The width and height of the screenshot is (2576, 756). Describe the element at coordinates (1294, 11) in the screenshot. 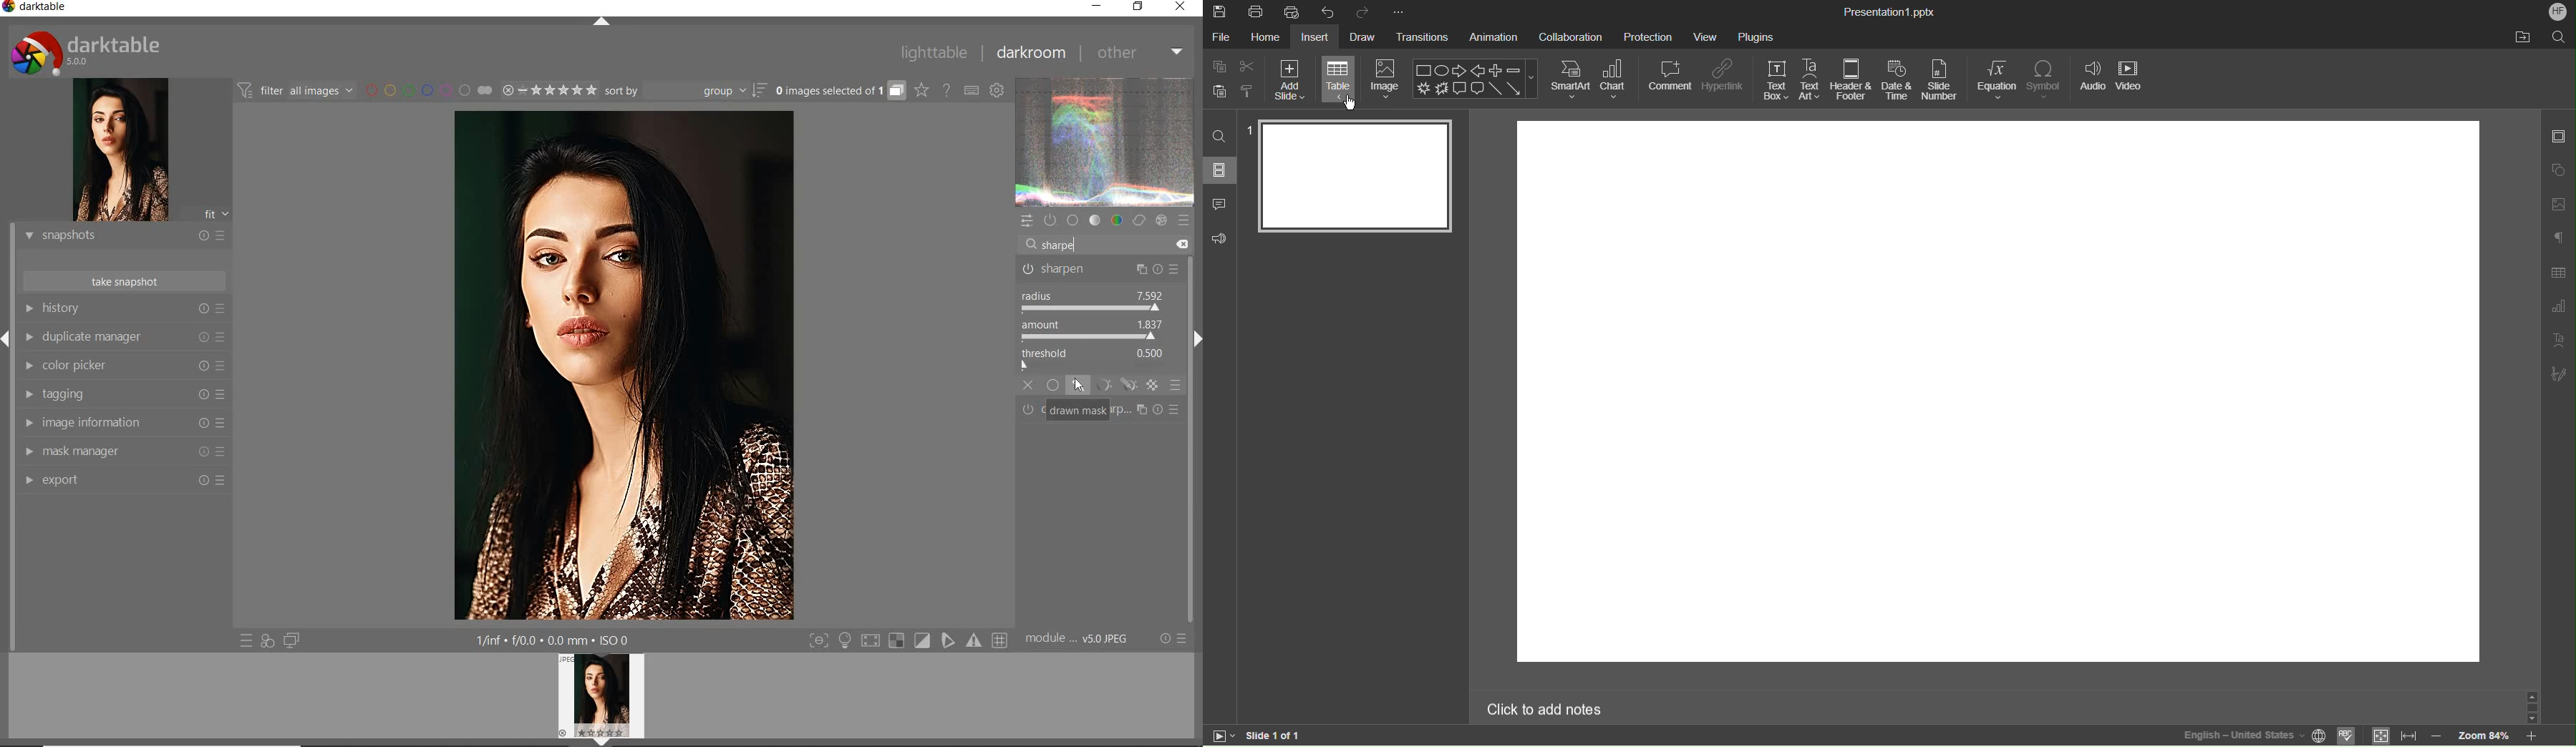

I see `Quick Print` at that location.